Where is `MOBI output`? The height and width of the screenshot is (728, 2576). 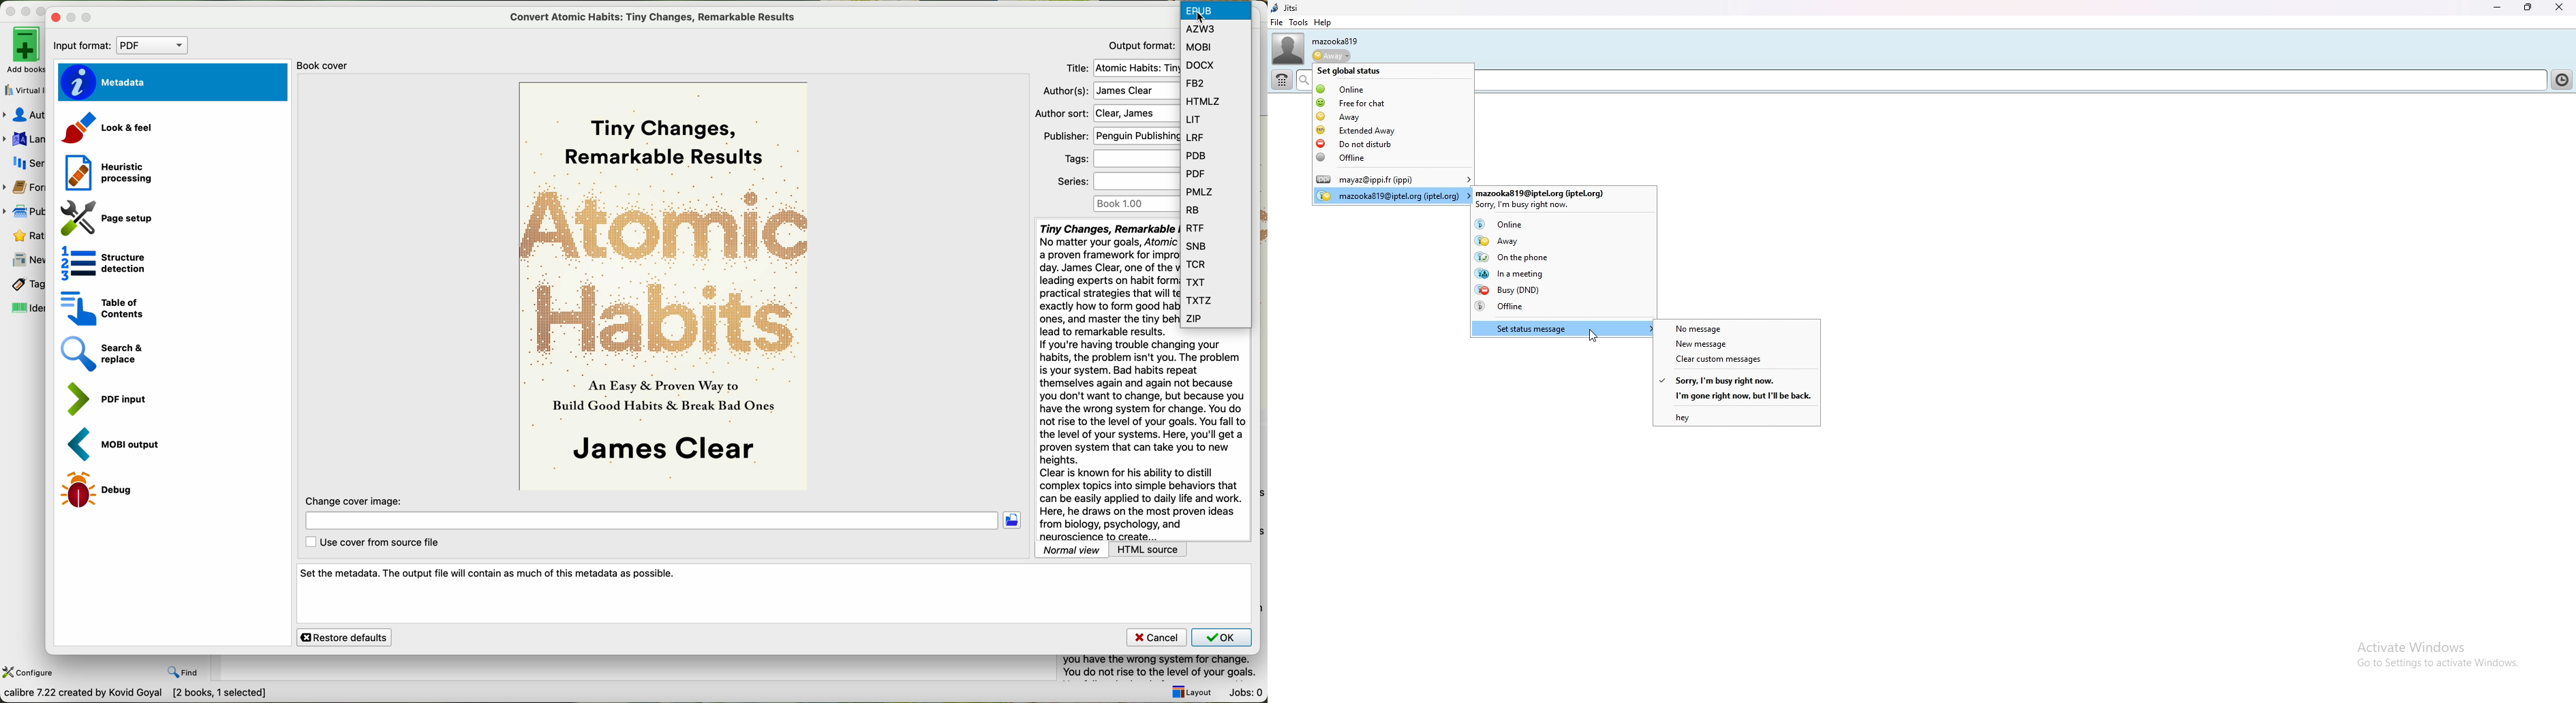
MOBI output is located at coordinates (119, 445).